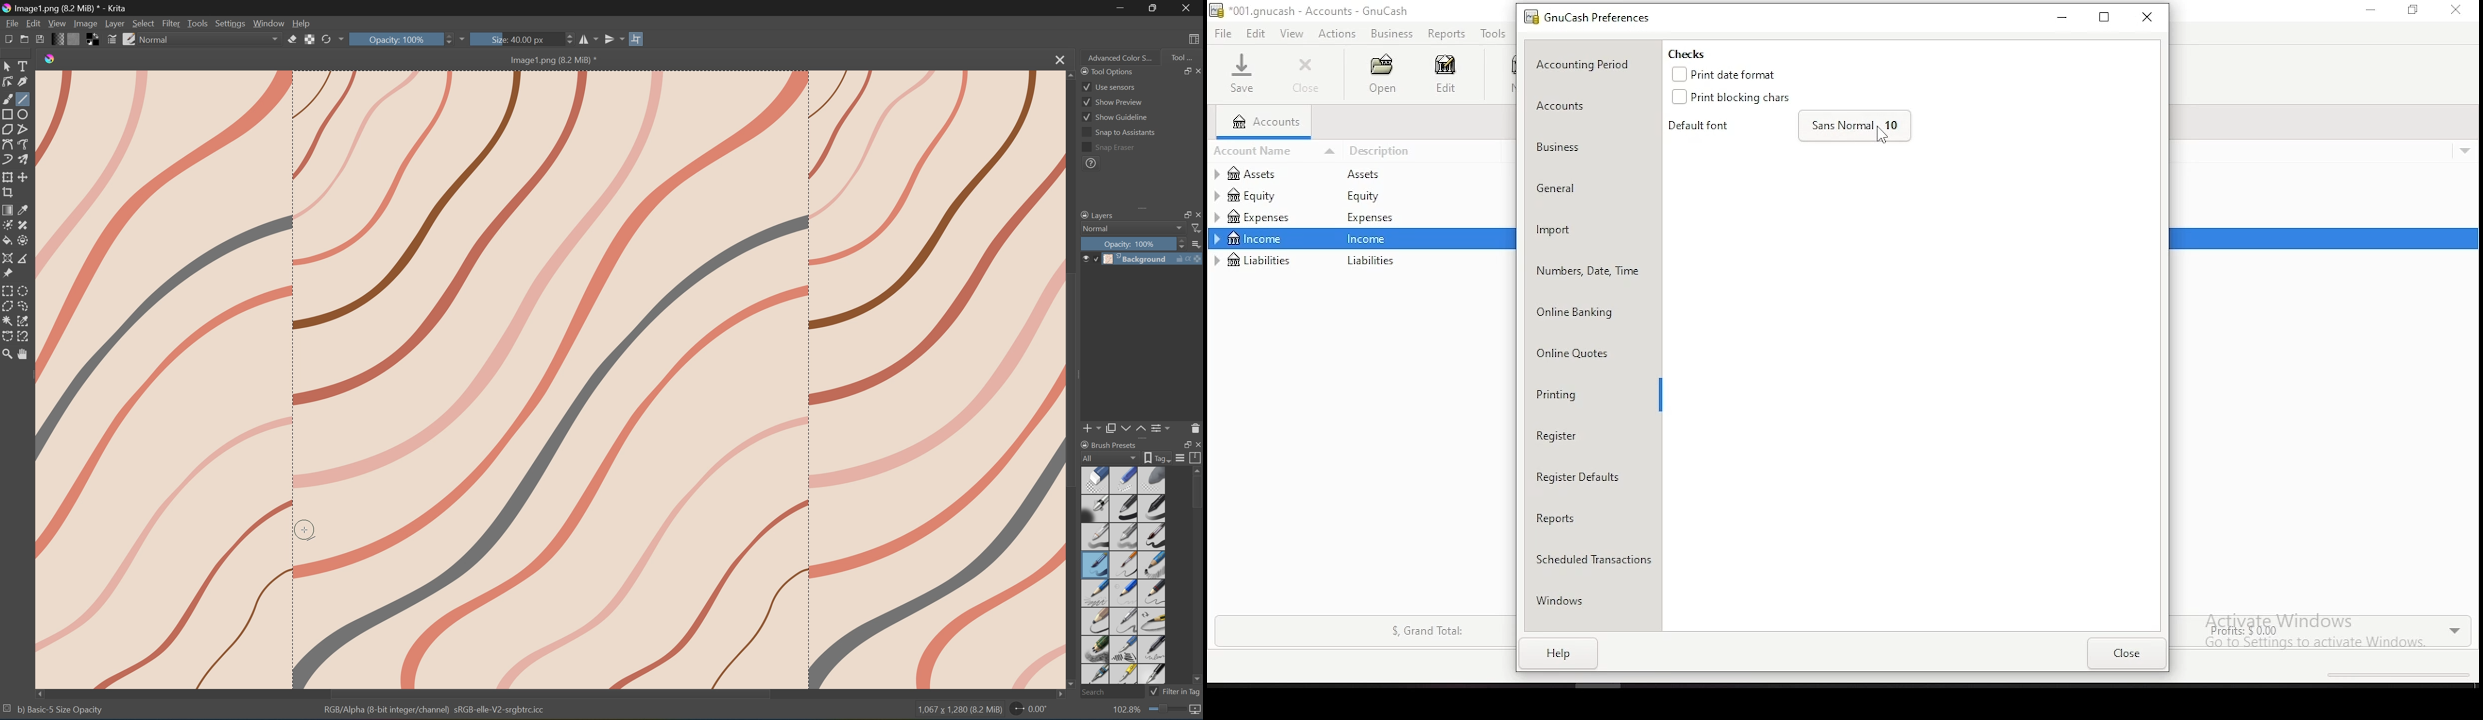  I want to click on Colorize mask tool, so click(8, 224).